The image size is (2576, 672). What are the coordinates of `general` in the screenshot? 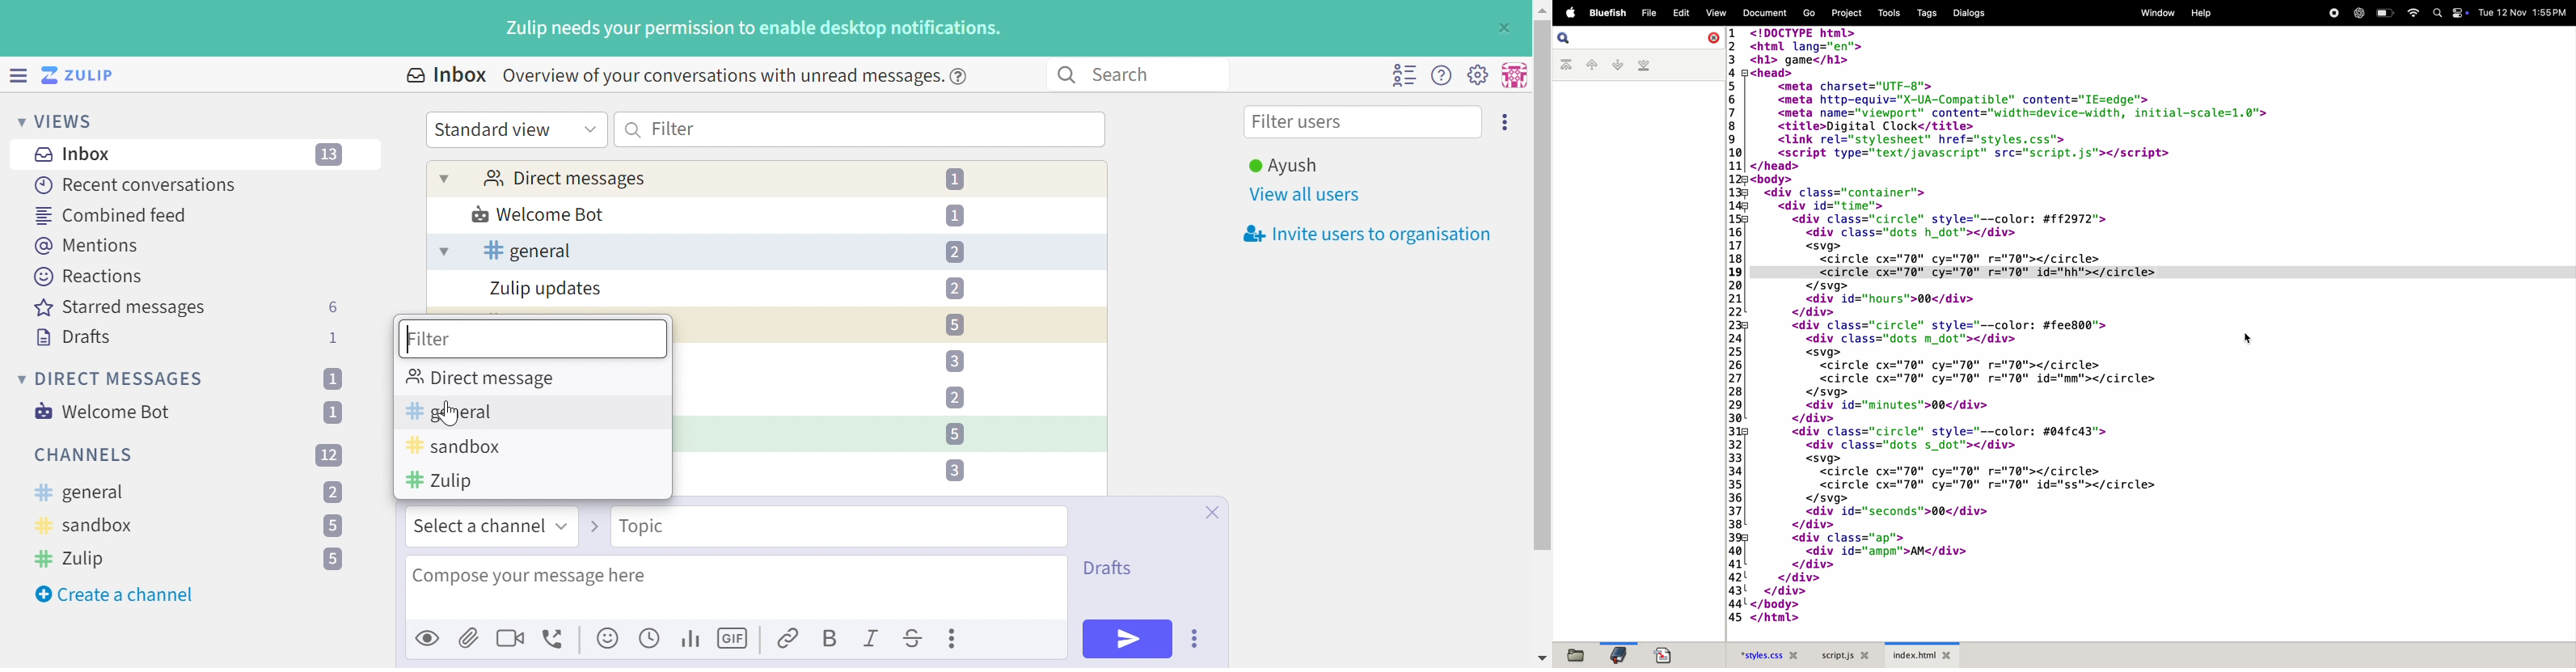 It's located at (78, 493).